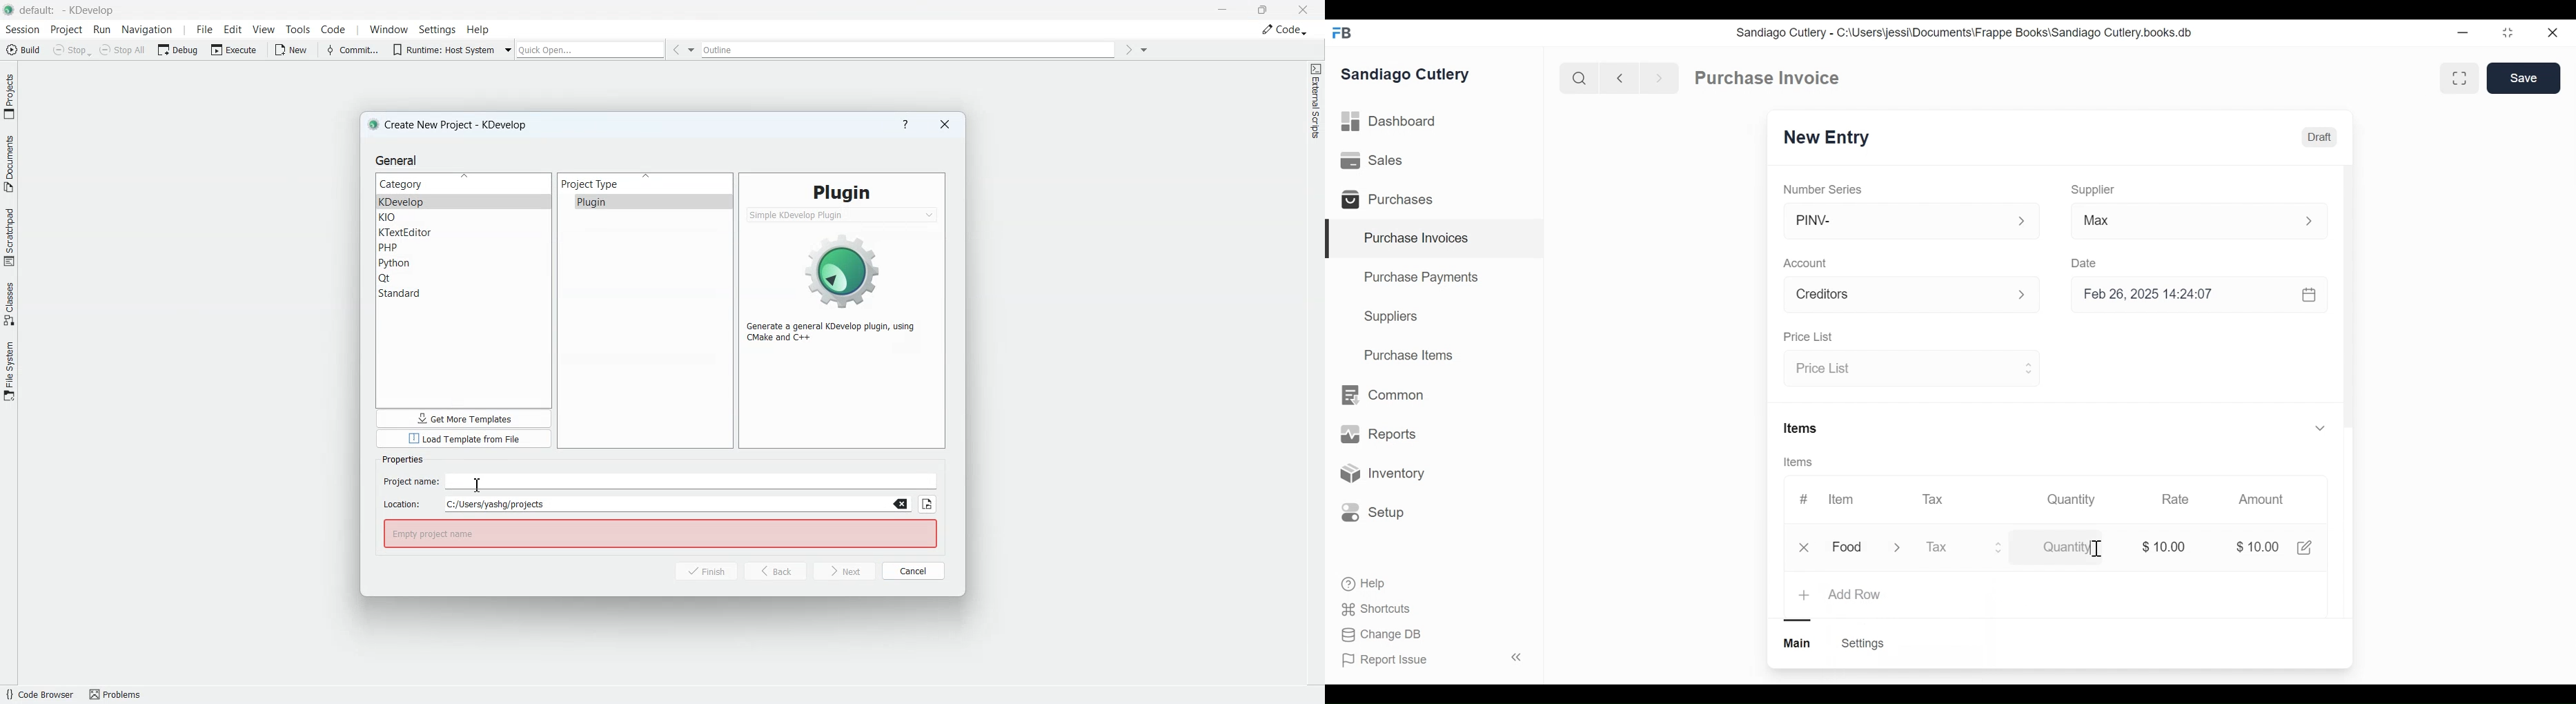  Describe the element at coordinates (1824, 189) in the screenshot. I see `Number Series` at that location.